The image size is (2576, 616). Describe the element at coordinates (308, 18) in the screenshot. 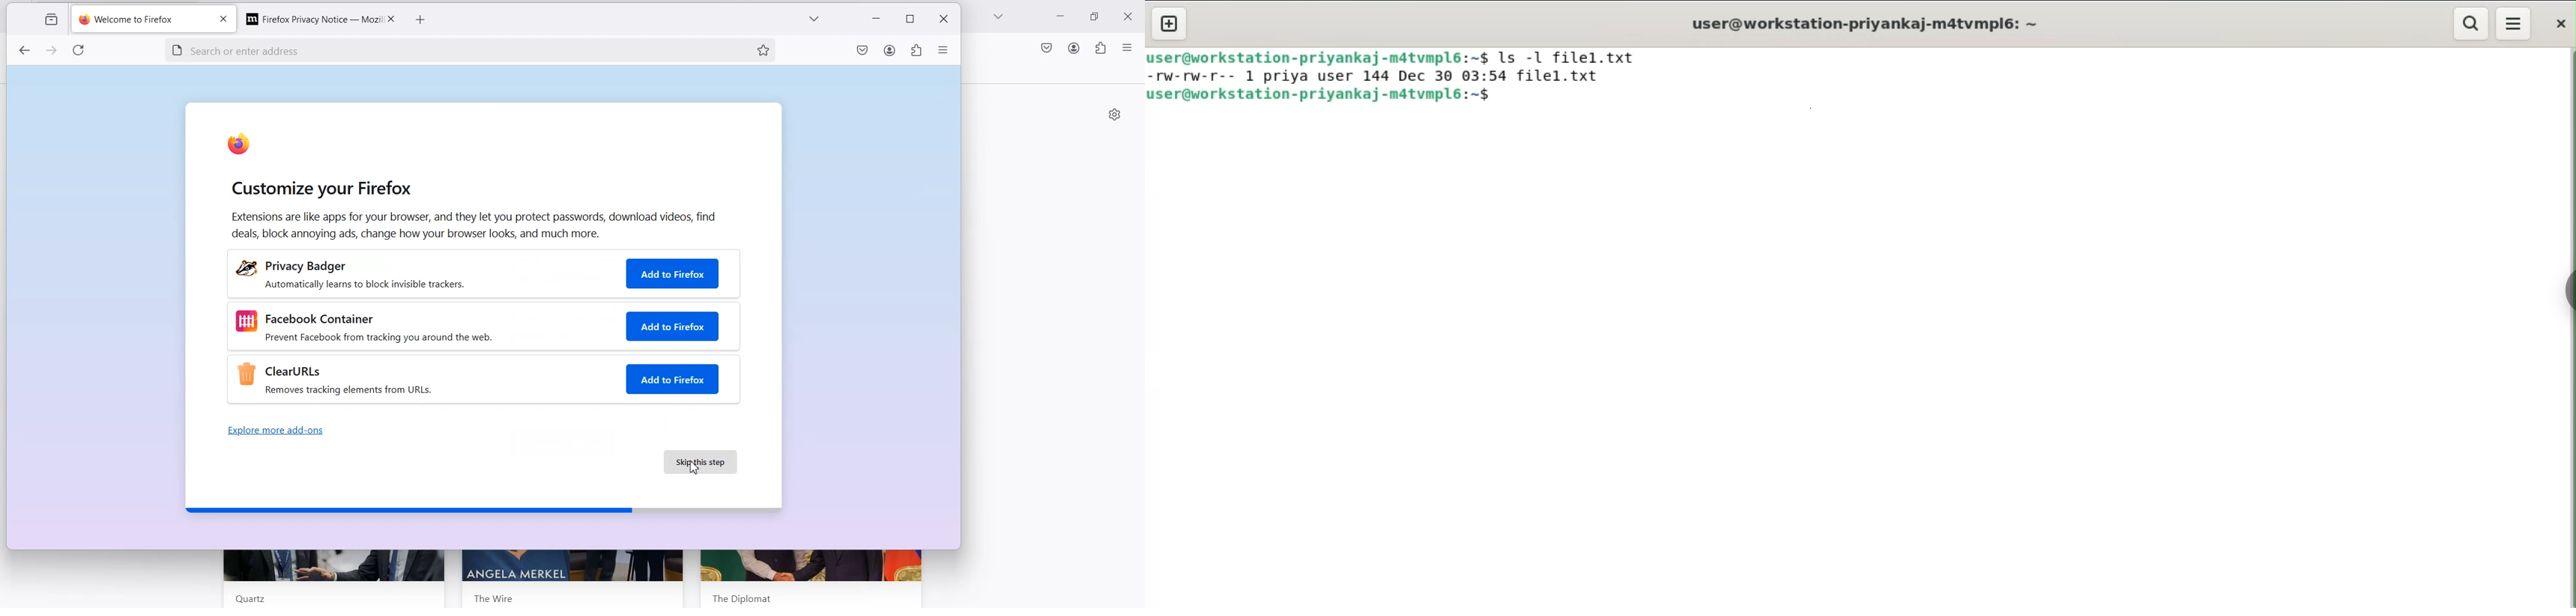

I see `Firefox Privacy Notice` at that location.